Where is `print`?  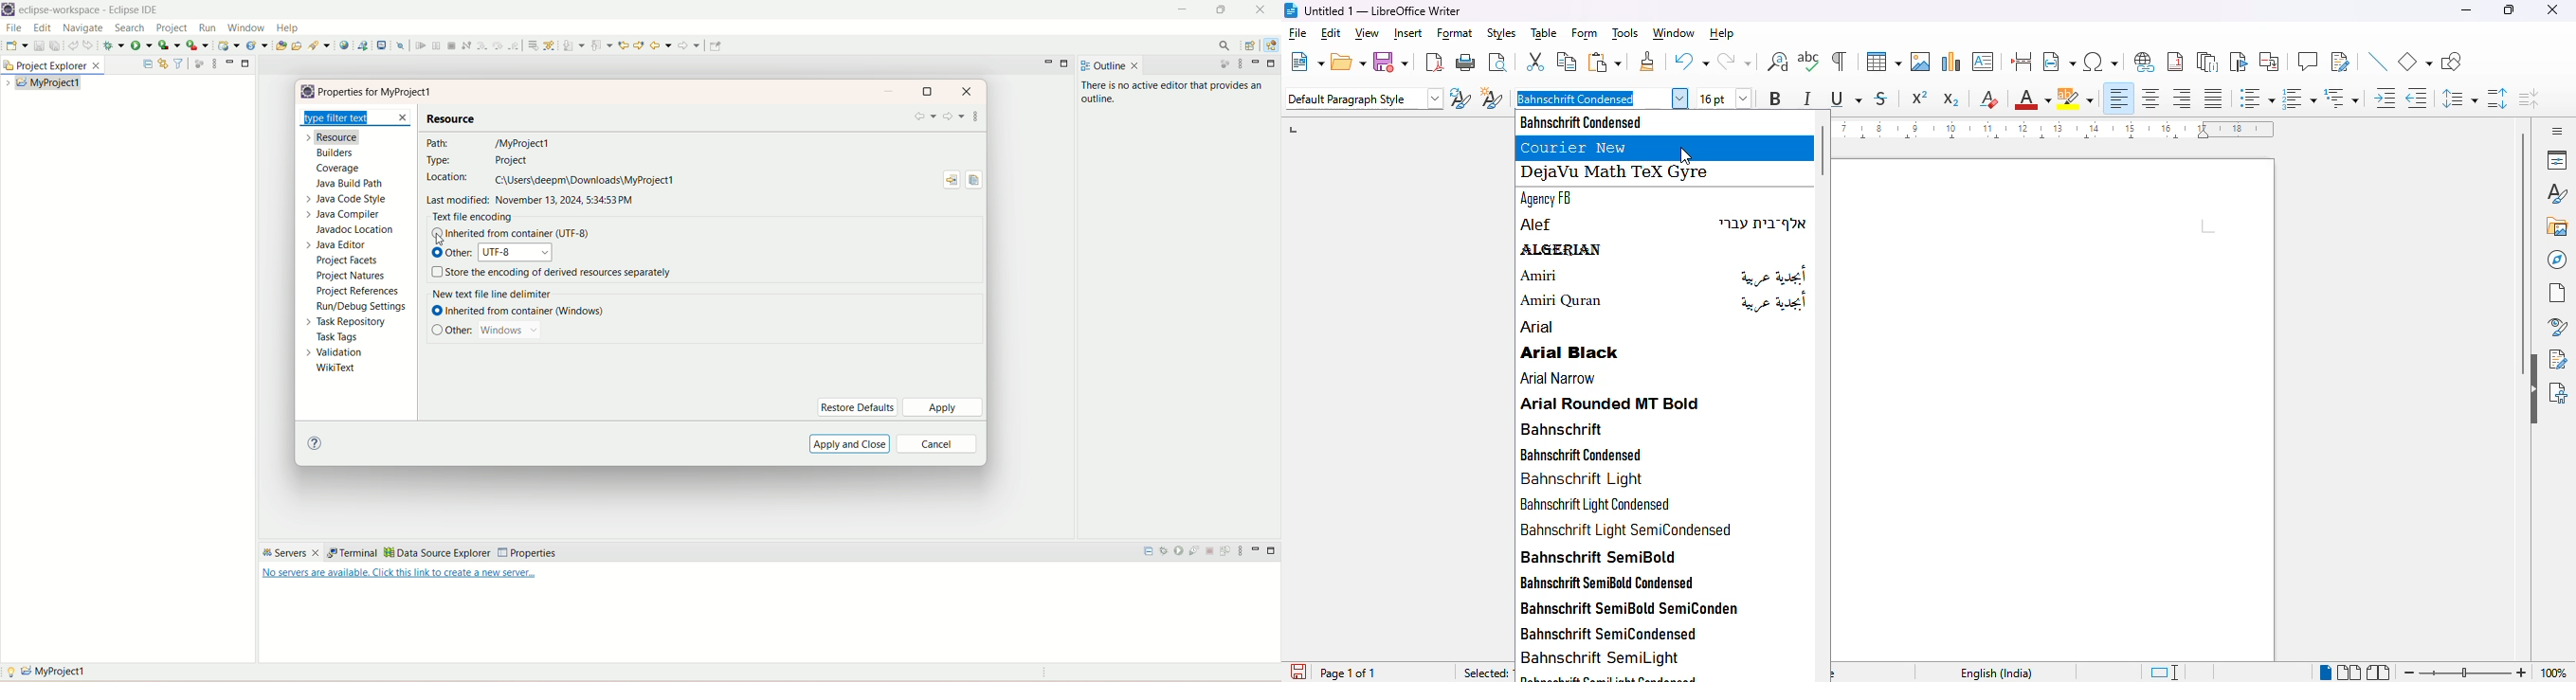 print is located at coordinates (1466, 63).